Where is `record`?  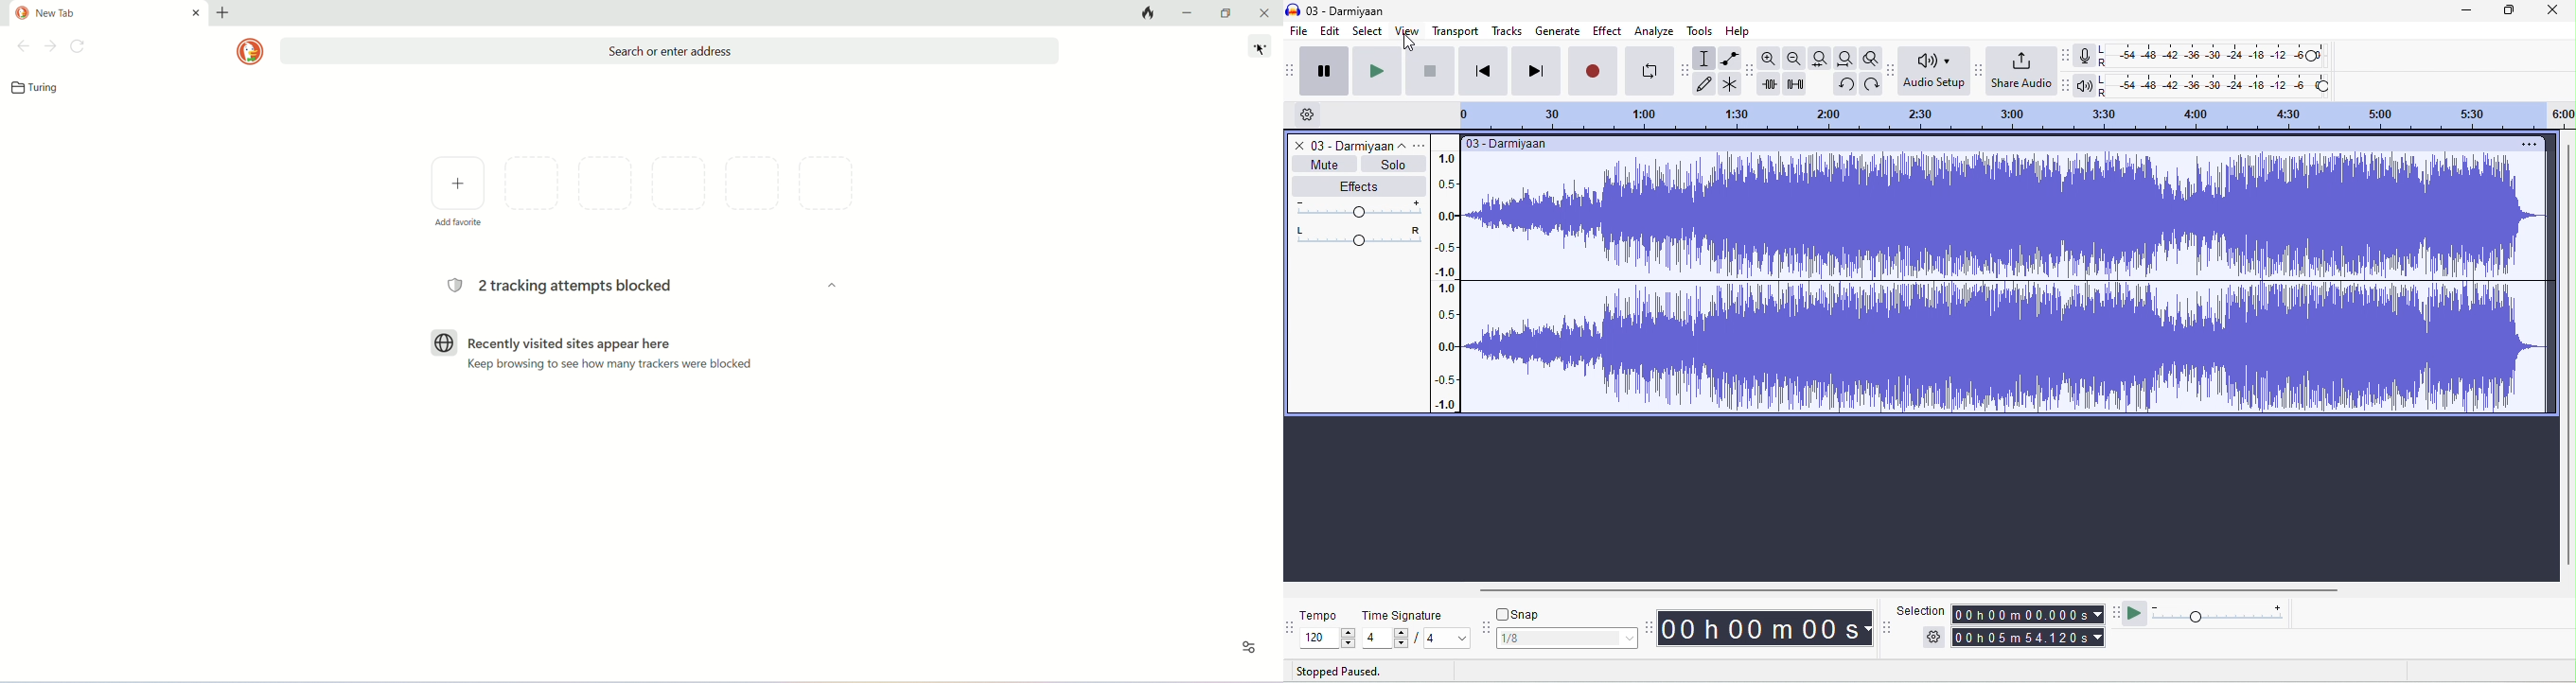
record is located at coordinates (1595, 69).